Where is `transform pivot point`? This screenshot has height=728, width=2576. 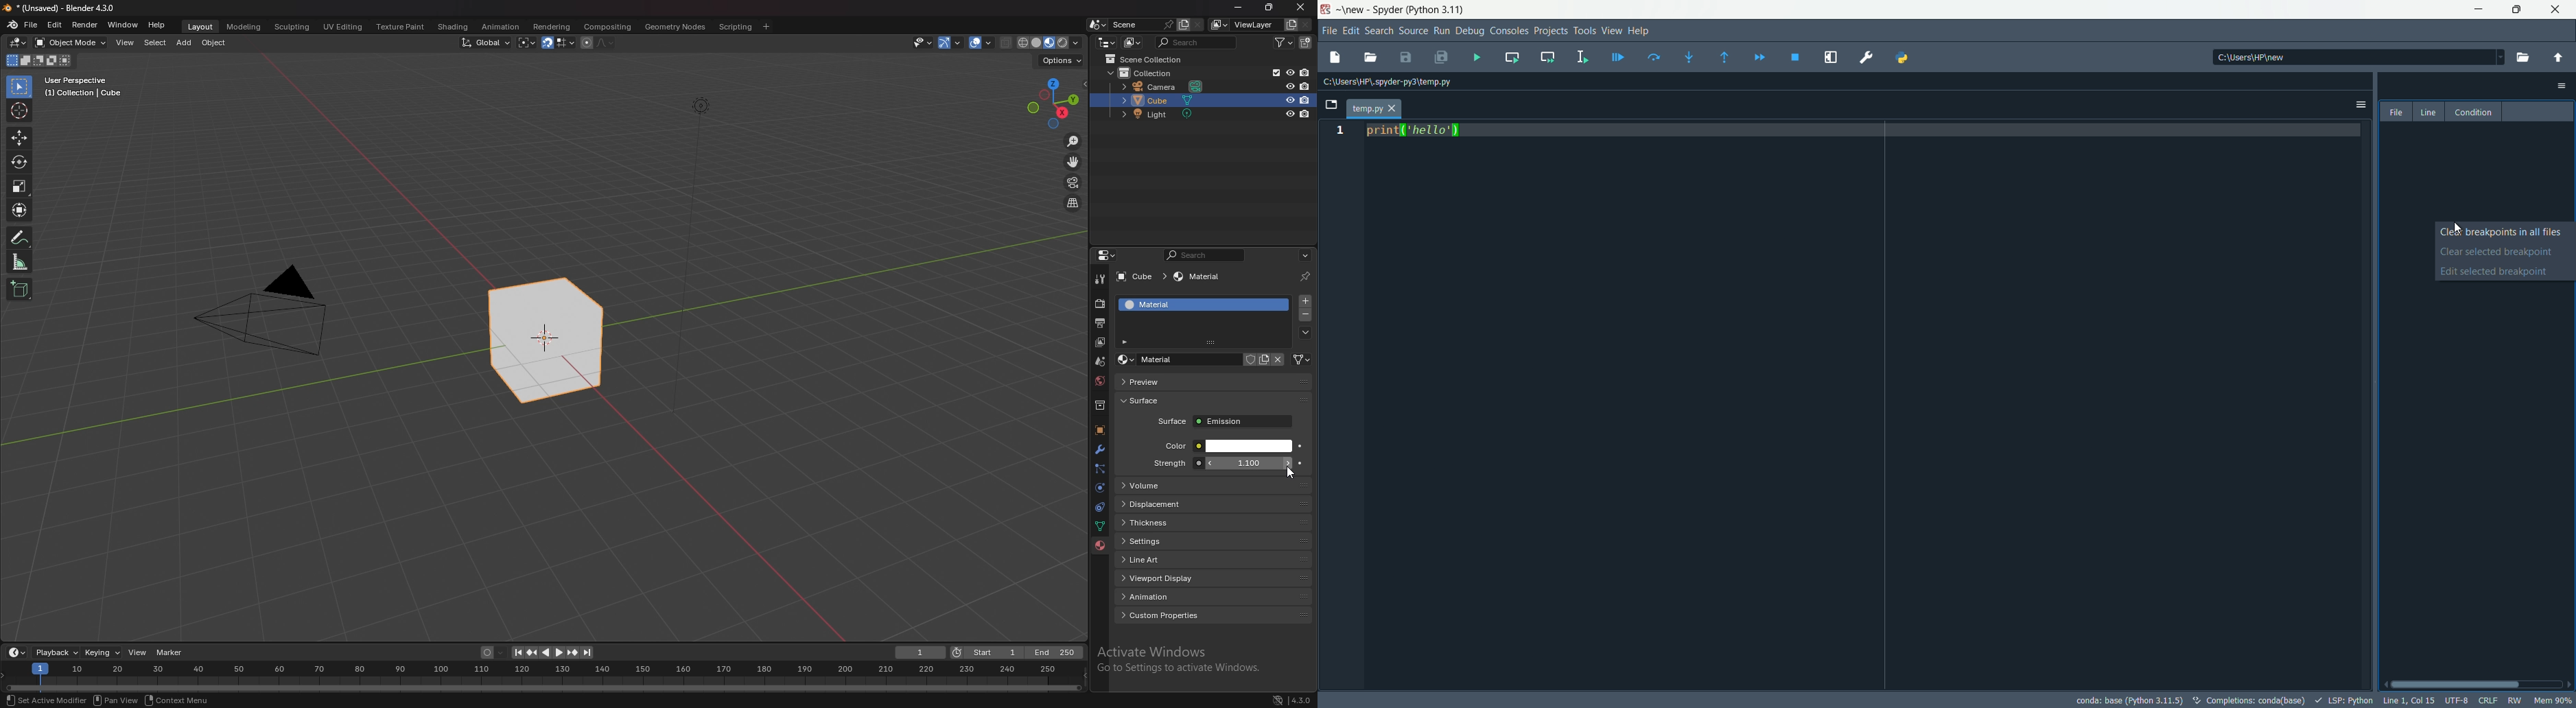 transform pivot point is located at coordinates (527, 43).